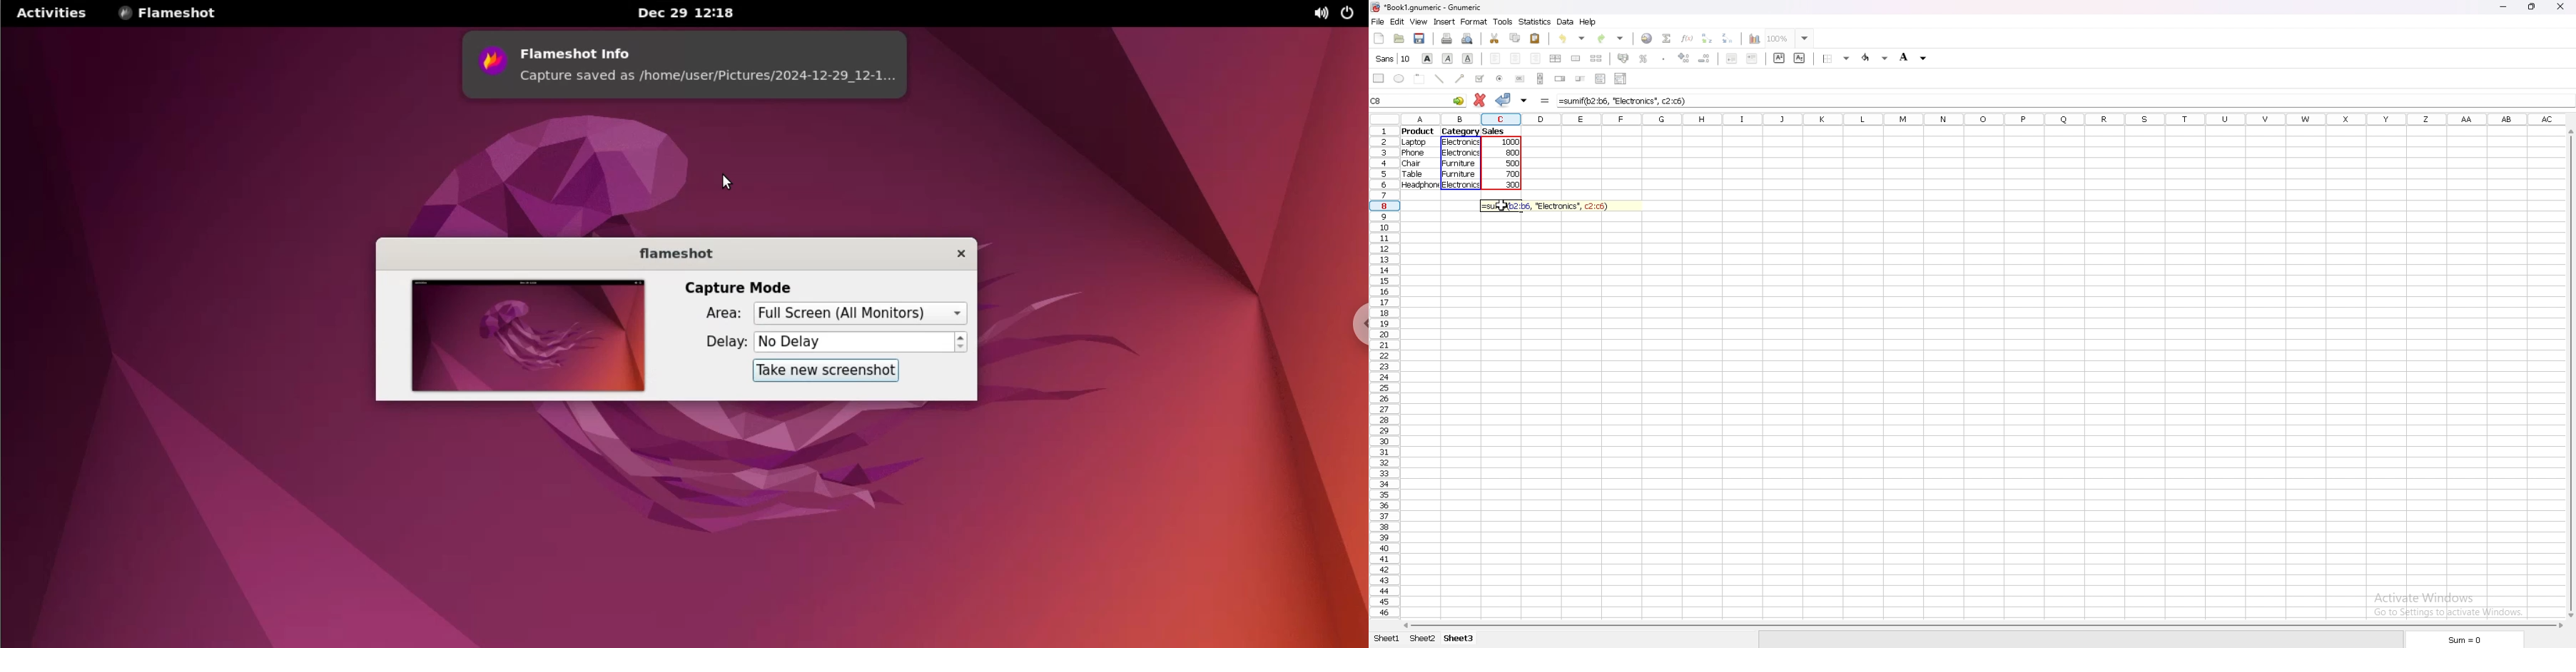  I want to click on italic, so click(1448, 59).